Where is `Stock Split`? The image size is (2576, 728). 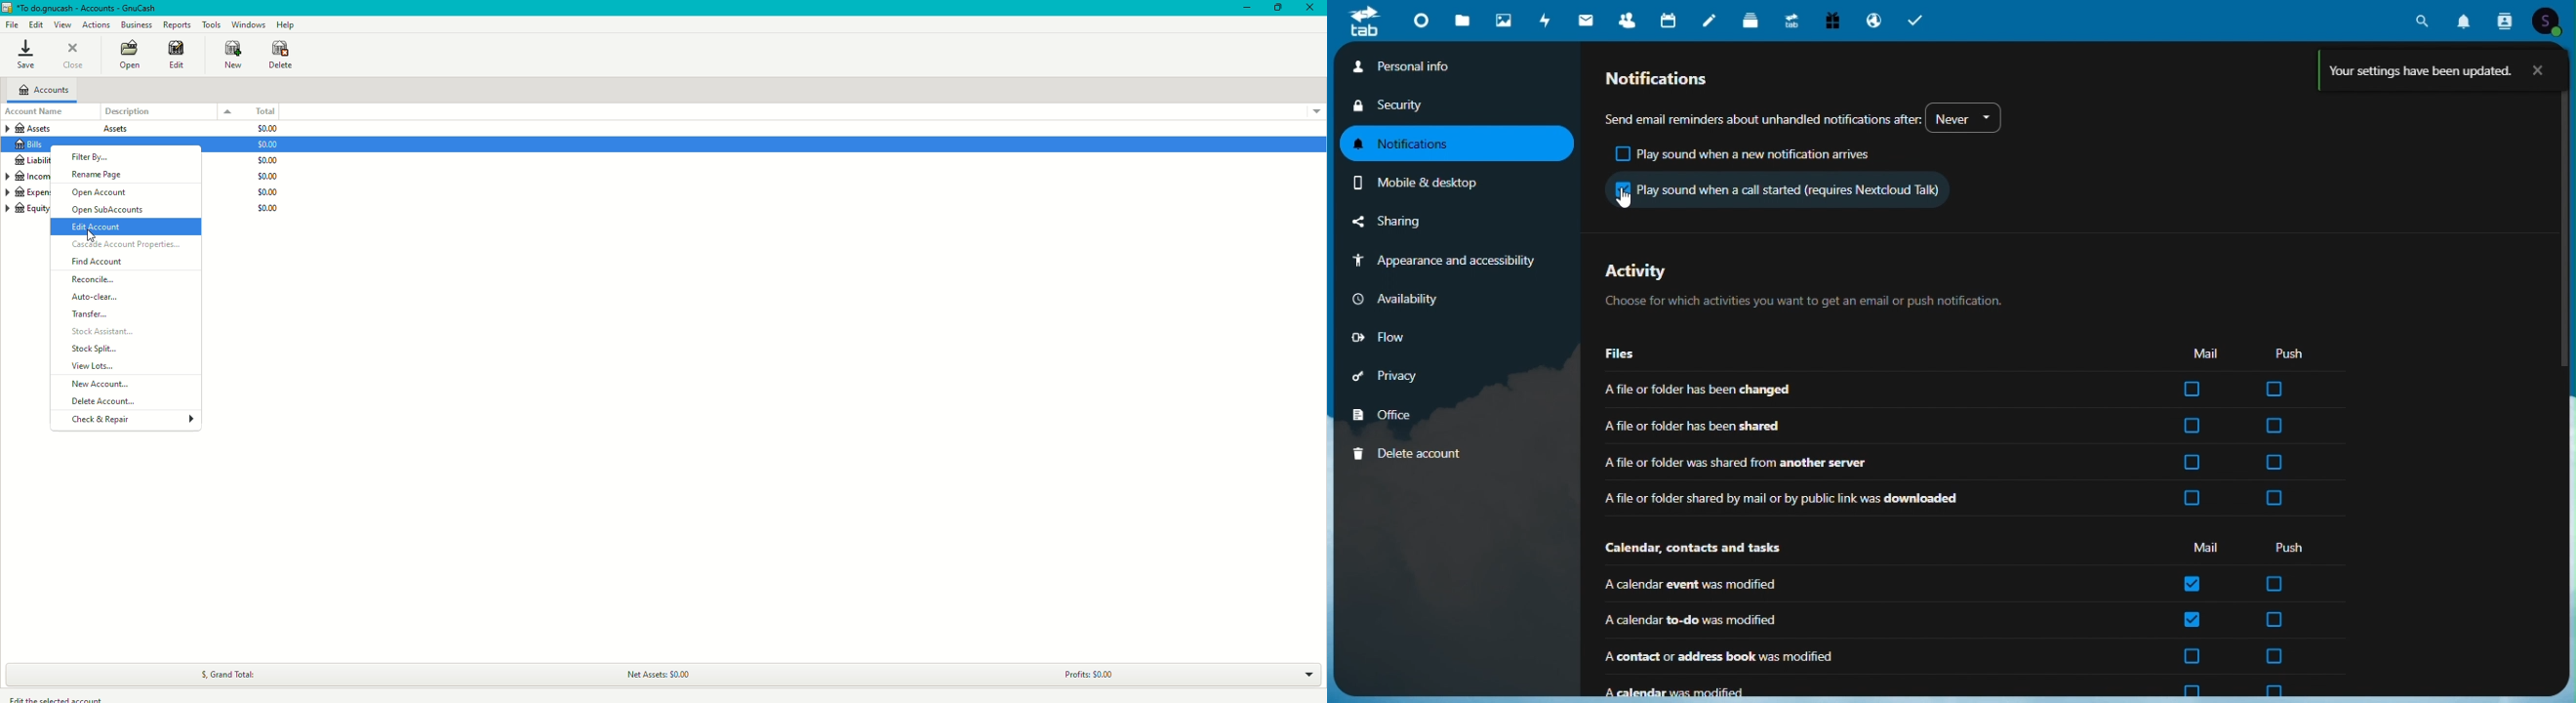 Stock Split is located at coordinates (95, 349).